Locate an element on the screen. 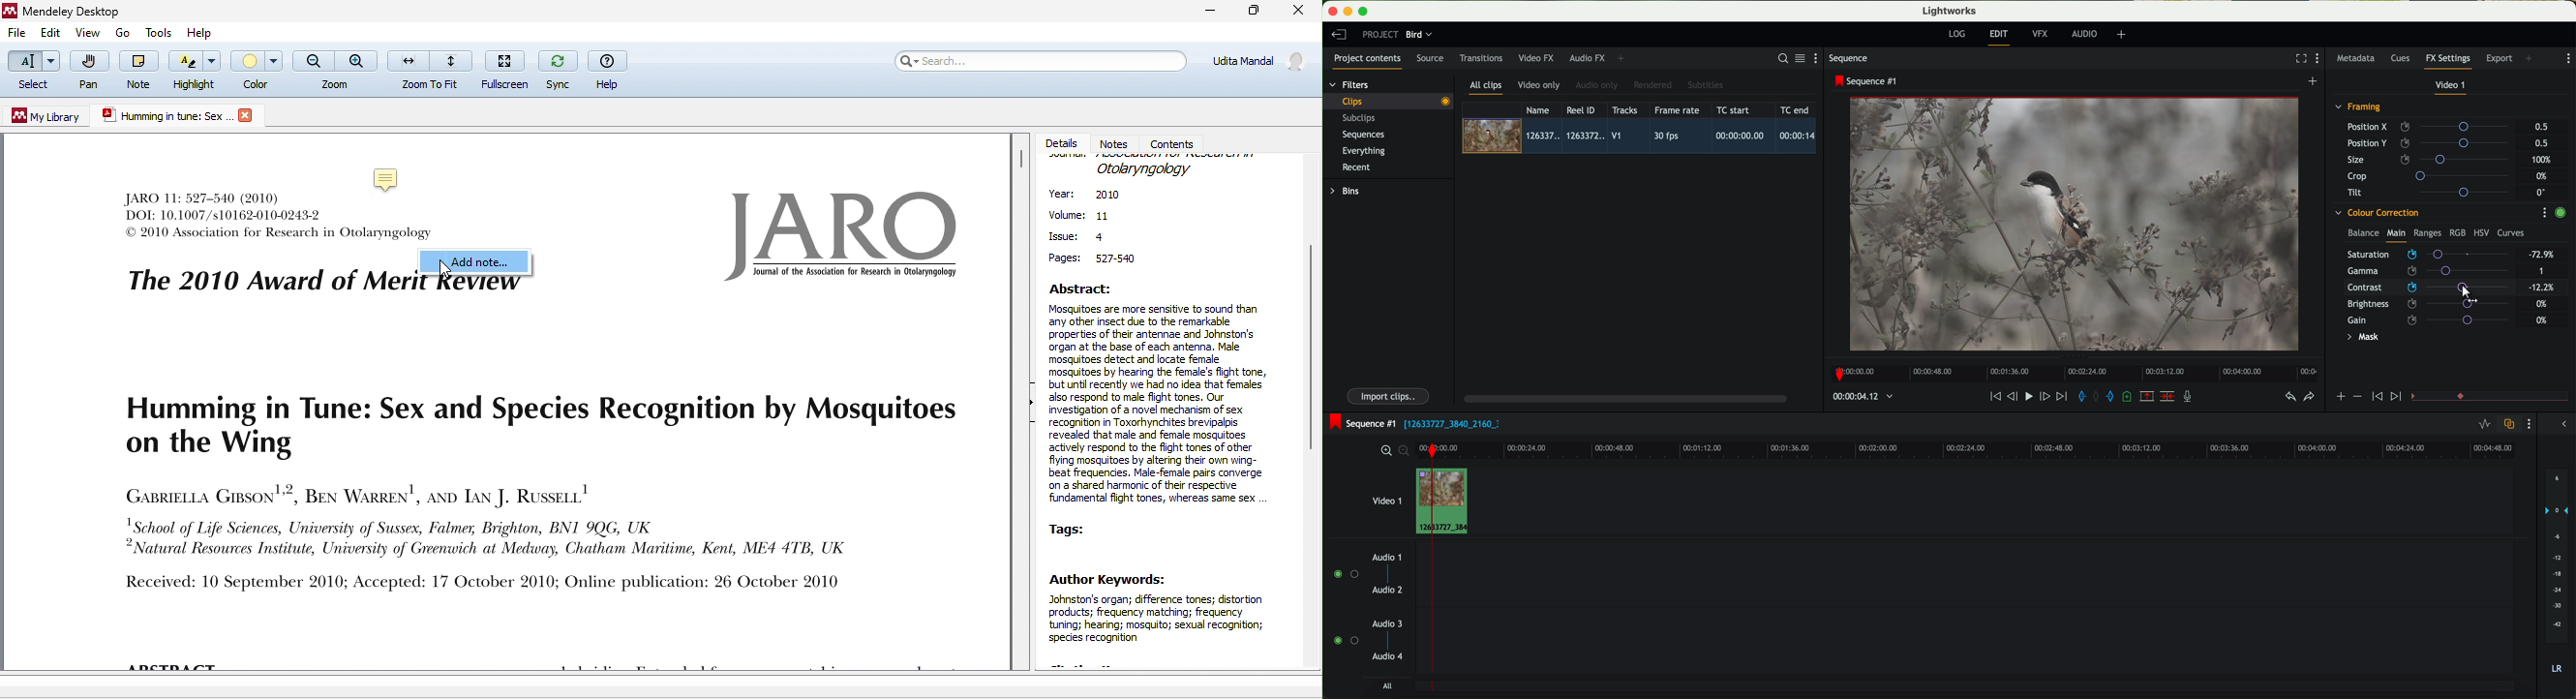  show/hide the full audio mix is located at coordinates (2562, 424).